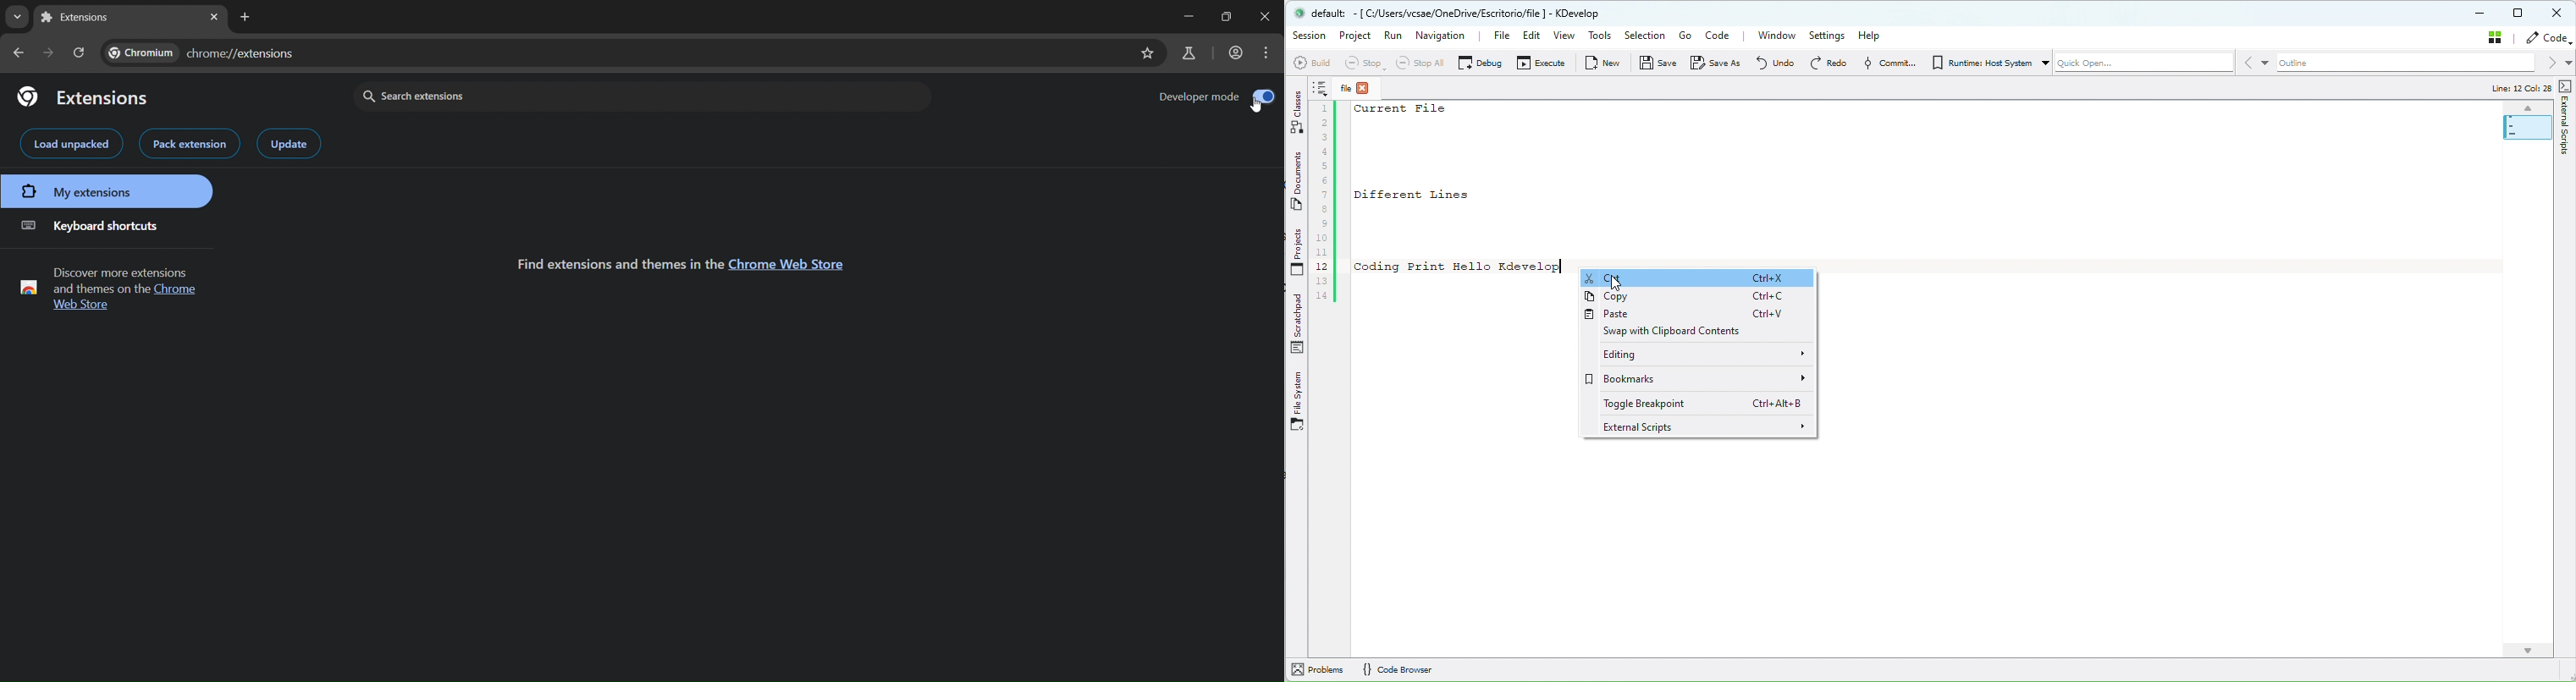 The height and width of the screenshot is (700, 2576). What do you see at coordinates (1357, 36) in the screenshot?
I see `Project` at bounding box center [1357, 36].